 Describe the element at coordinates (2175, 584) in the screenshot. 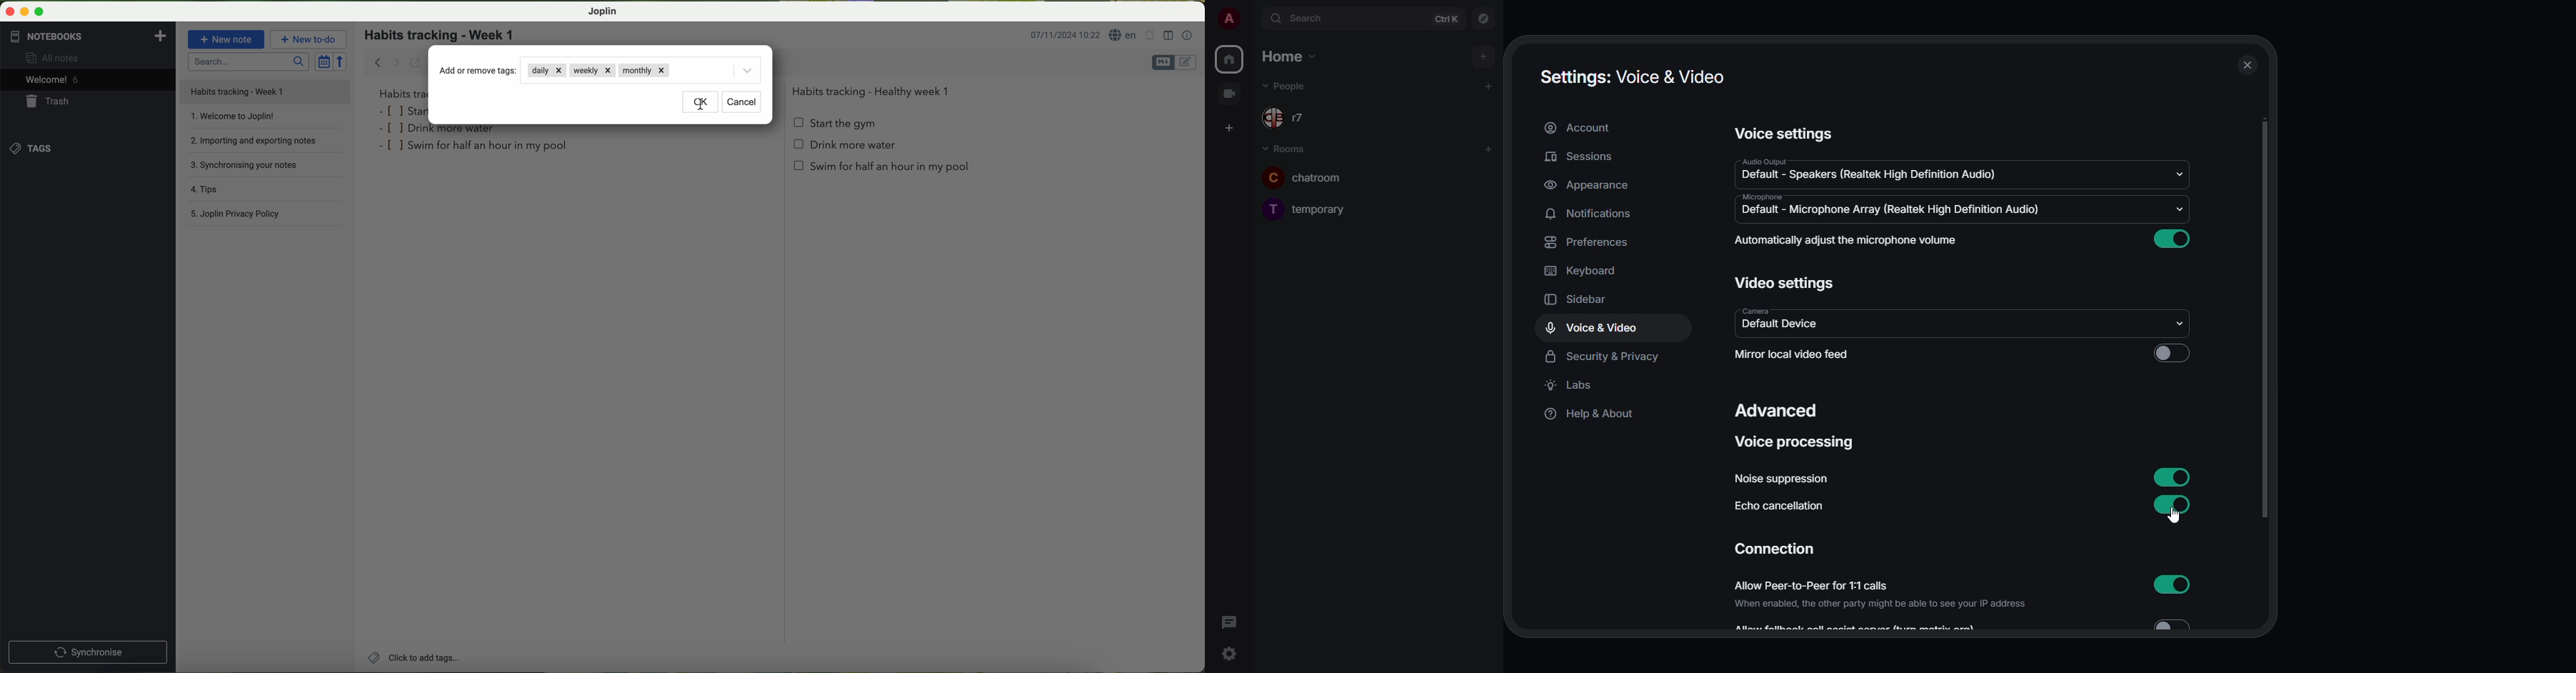

I see `enabled` at that location.